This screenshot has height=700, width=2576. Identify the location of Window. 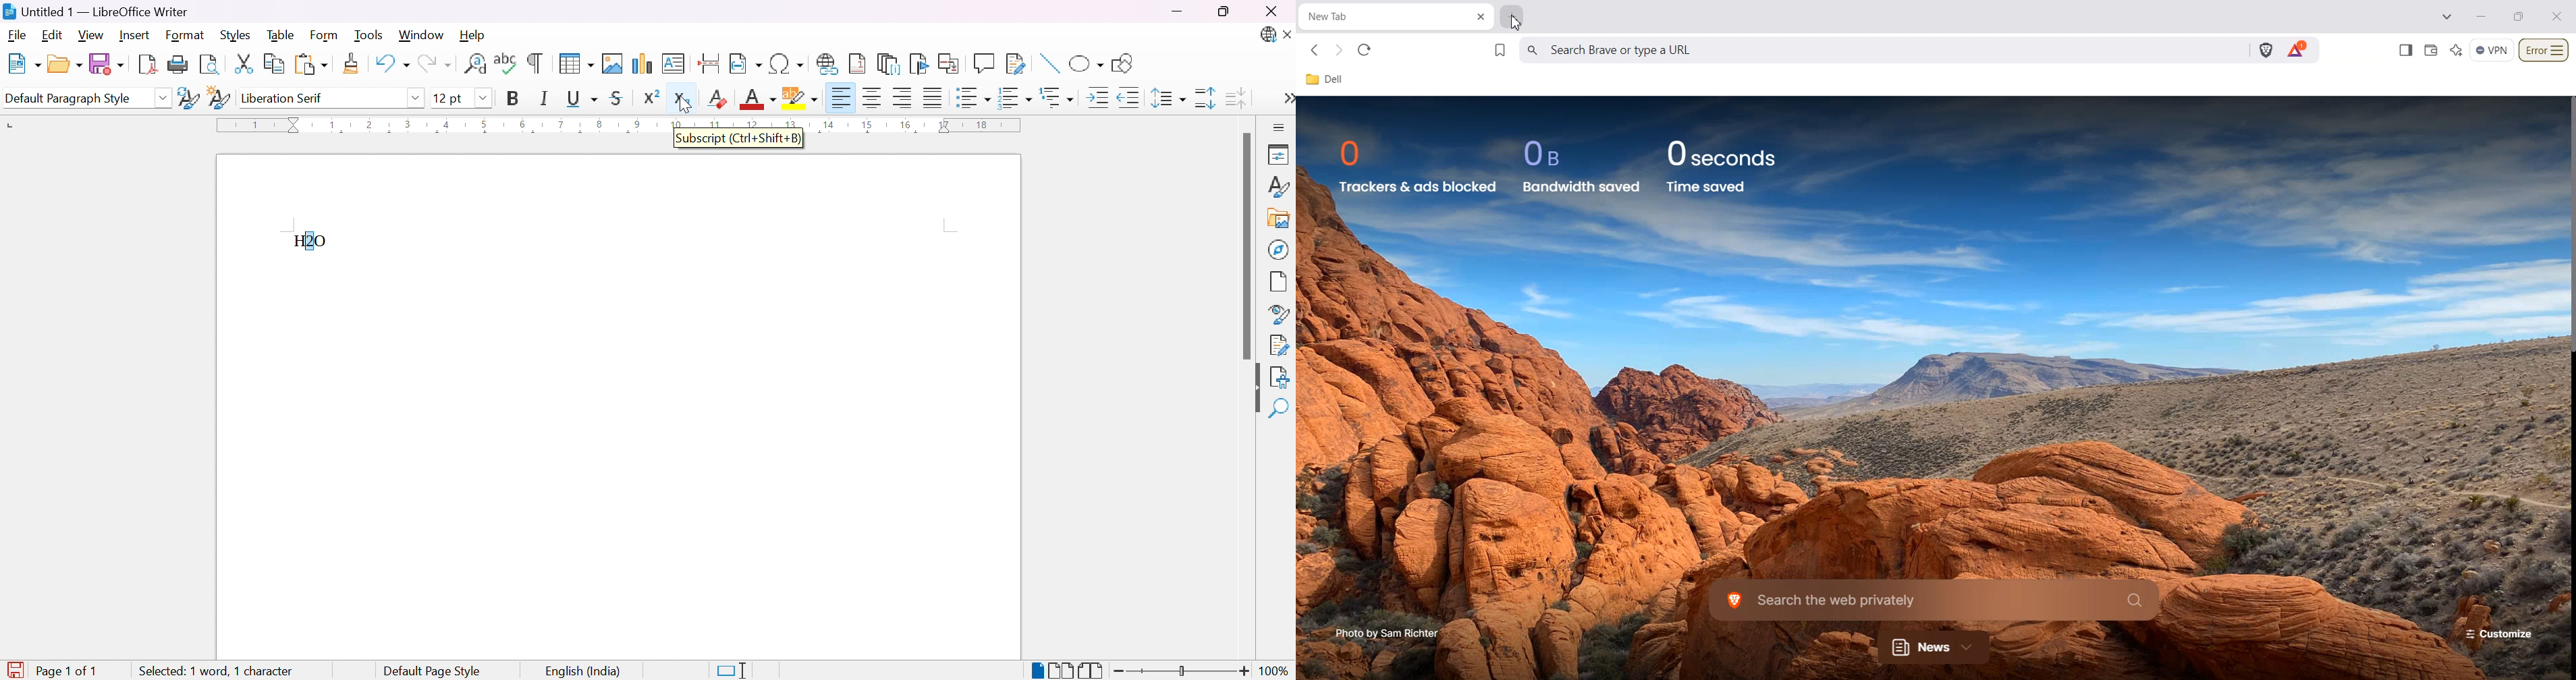
(422, 36).